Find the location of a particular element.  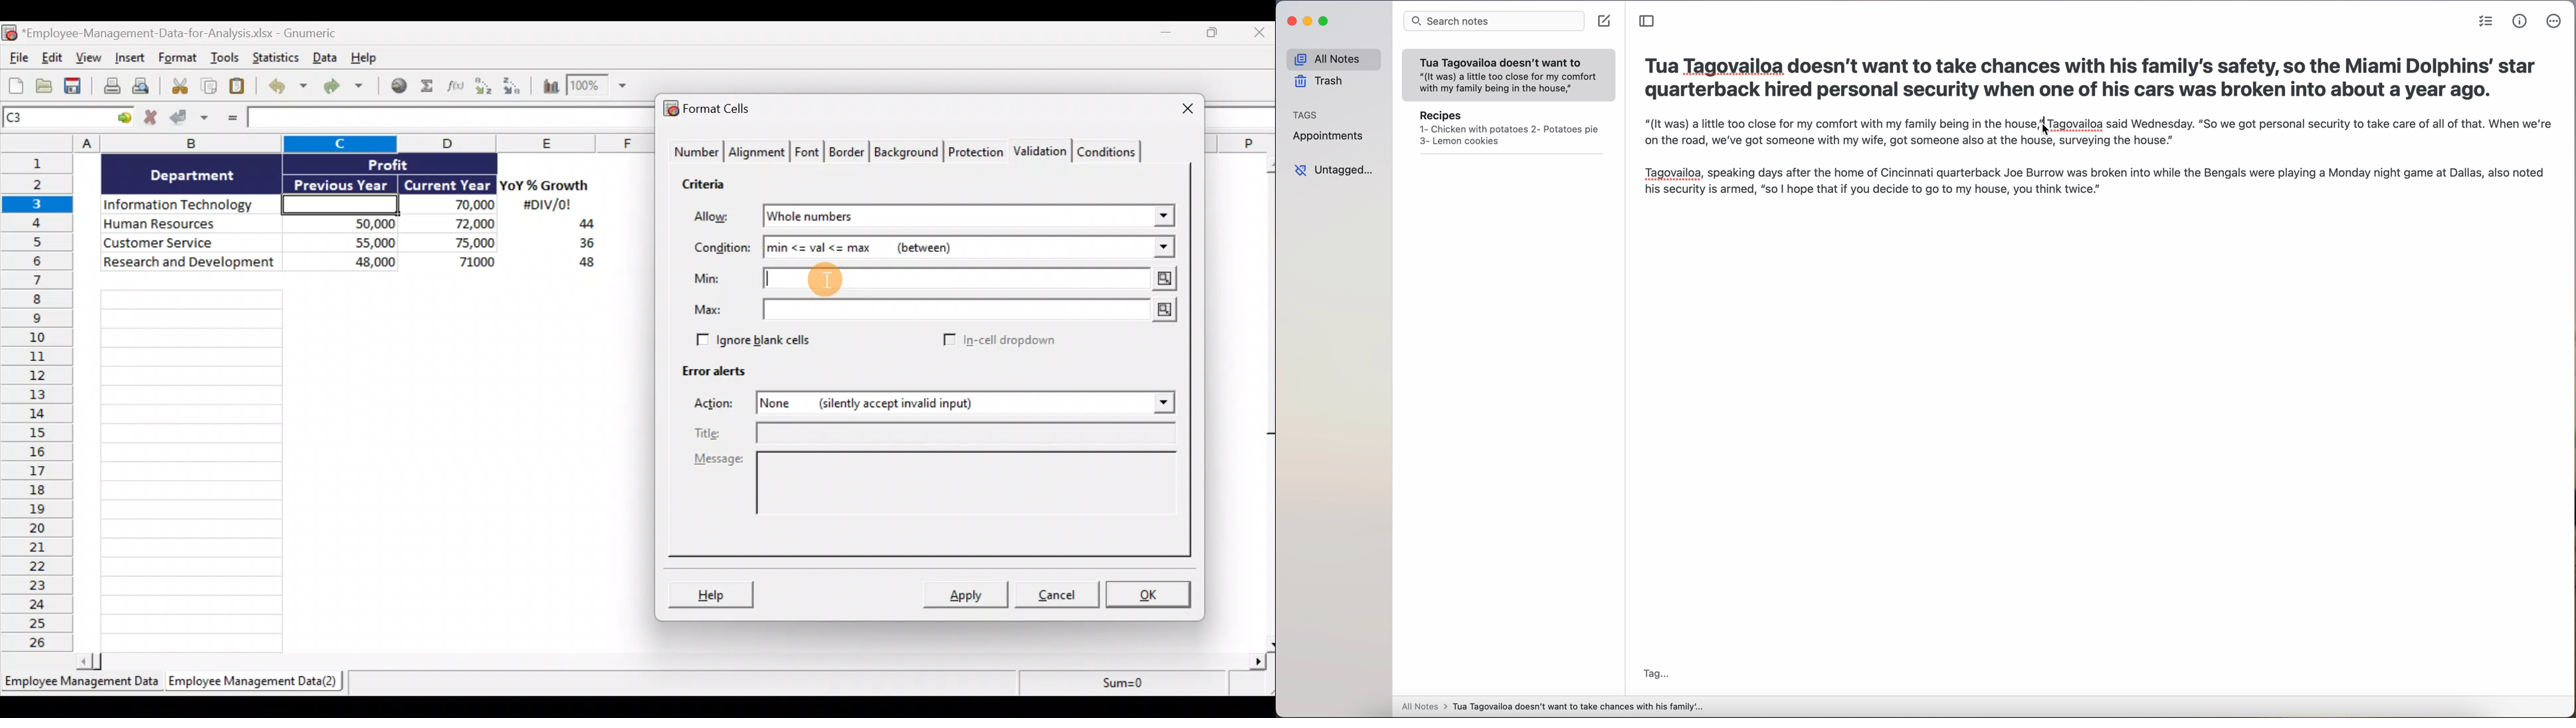

Close is located at coordinates (1256, 35).